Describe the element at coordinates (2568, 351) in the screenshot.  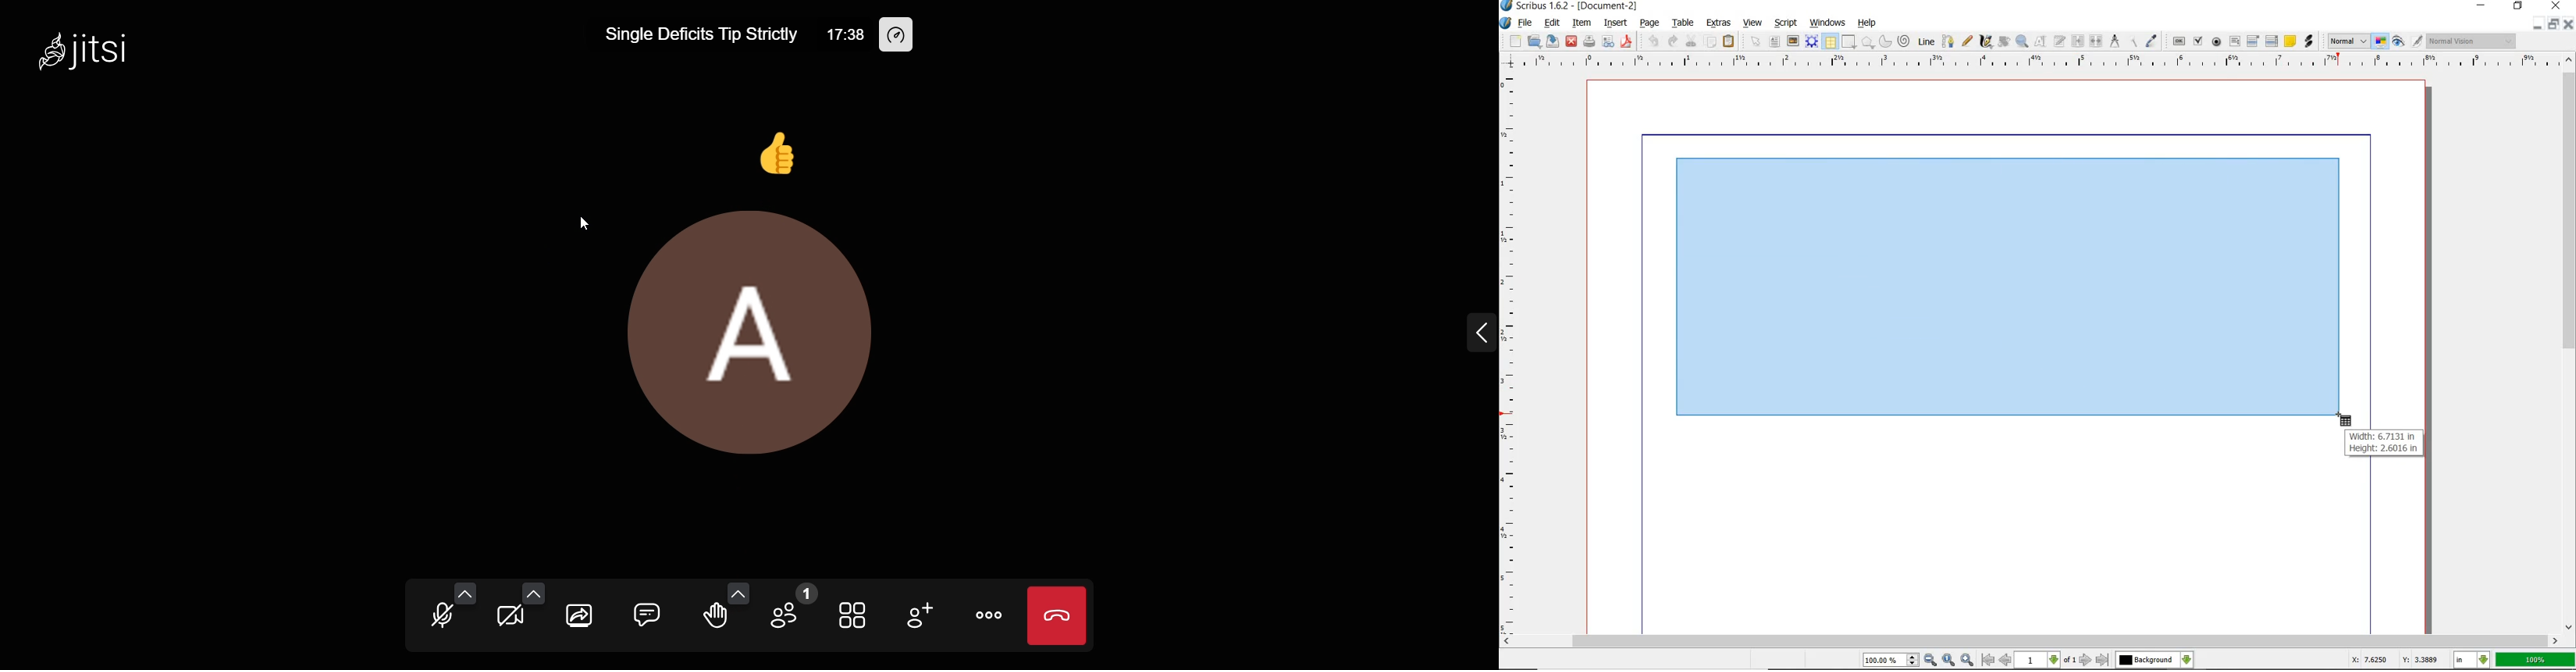
I see `scrollbar` at that location.